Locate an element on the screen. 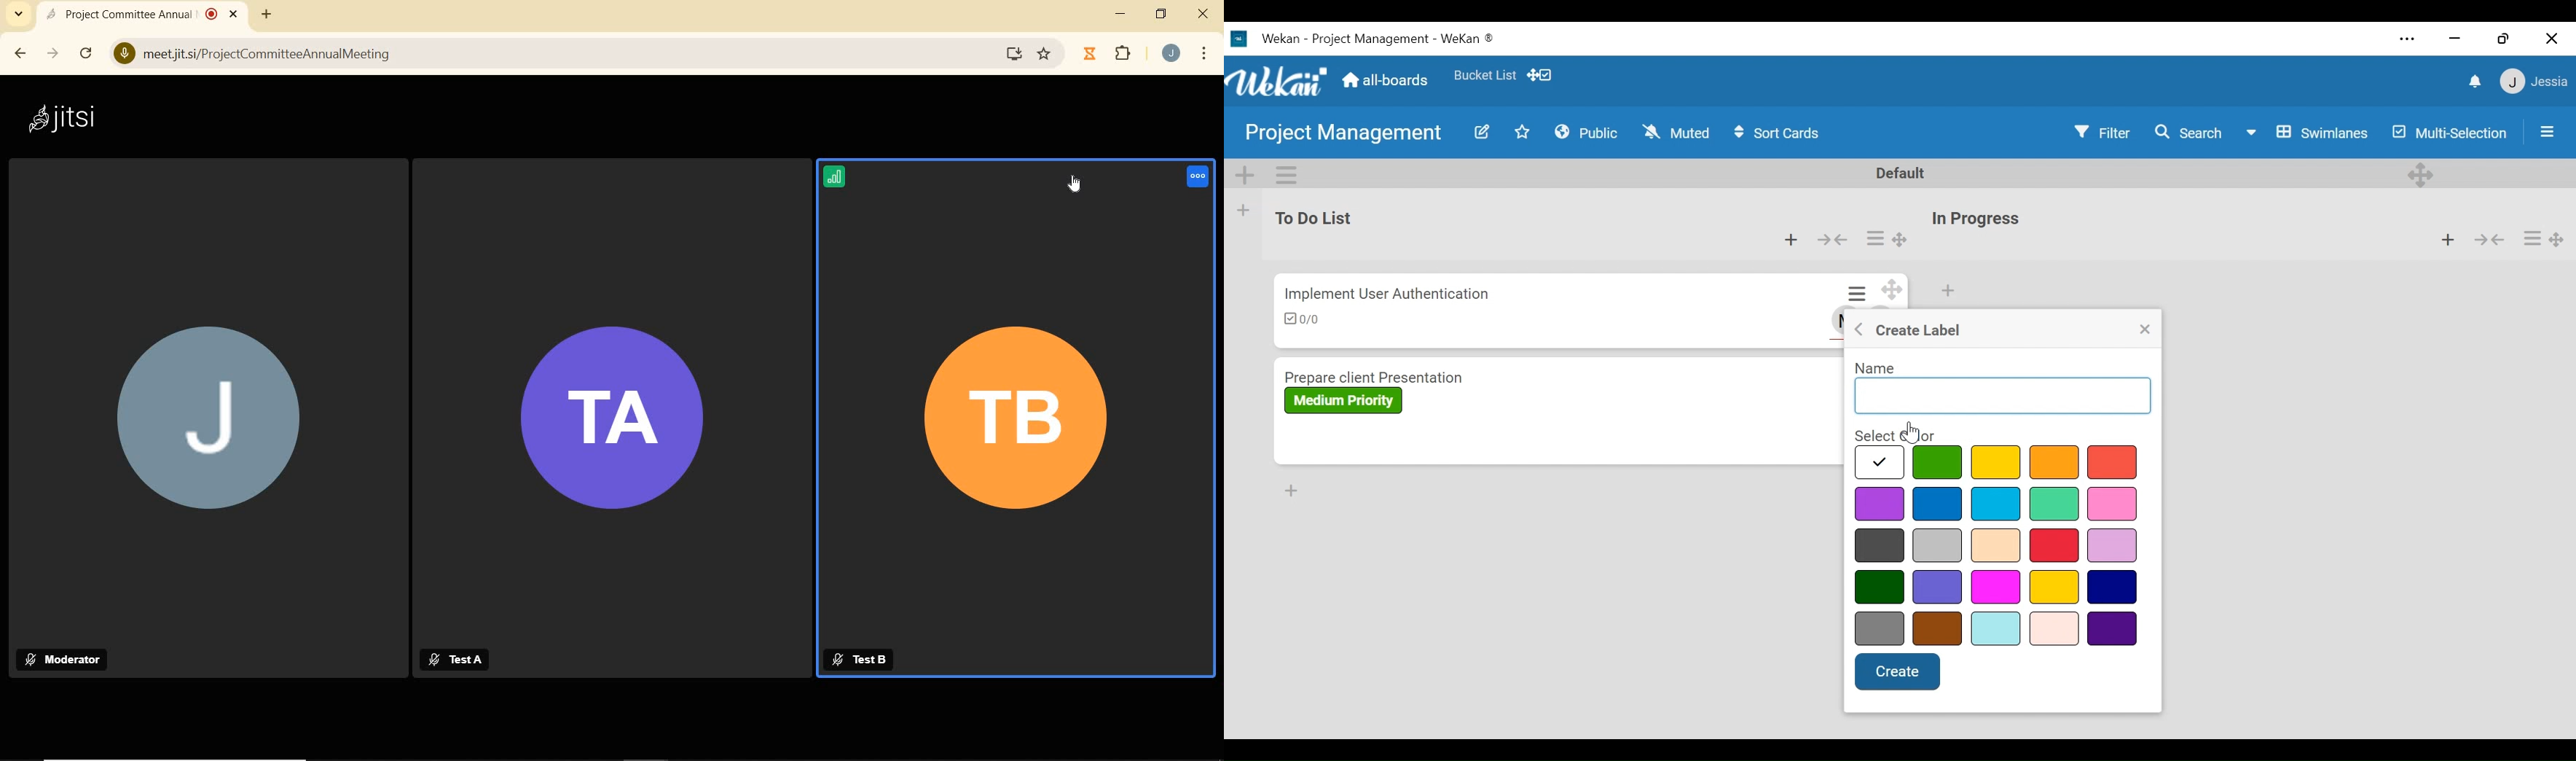 This screenshot has height=784, width=2576. select color options is located at coordinates (1996, 545).